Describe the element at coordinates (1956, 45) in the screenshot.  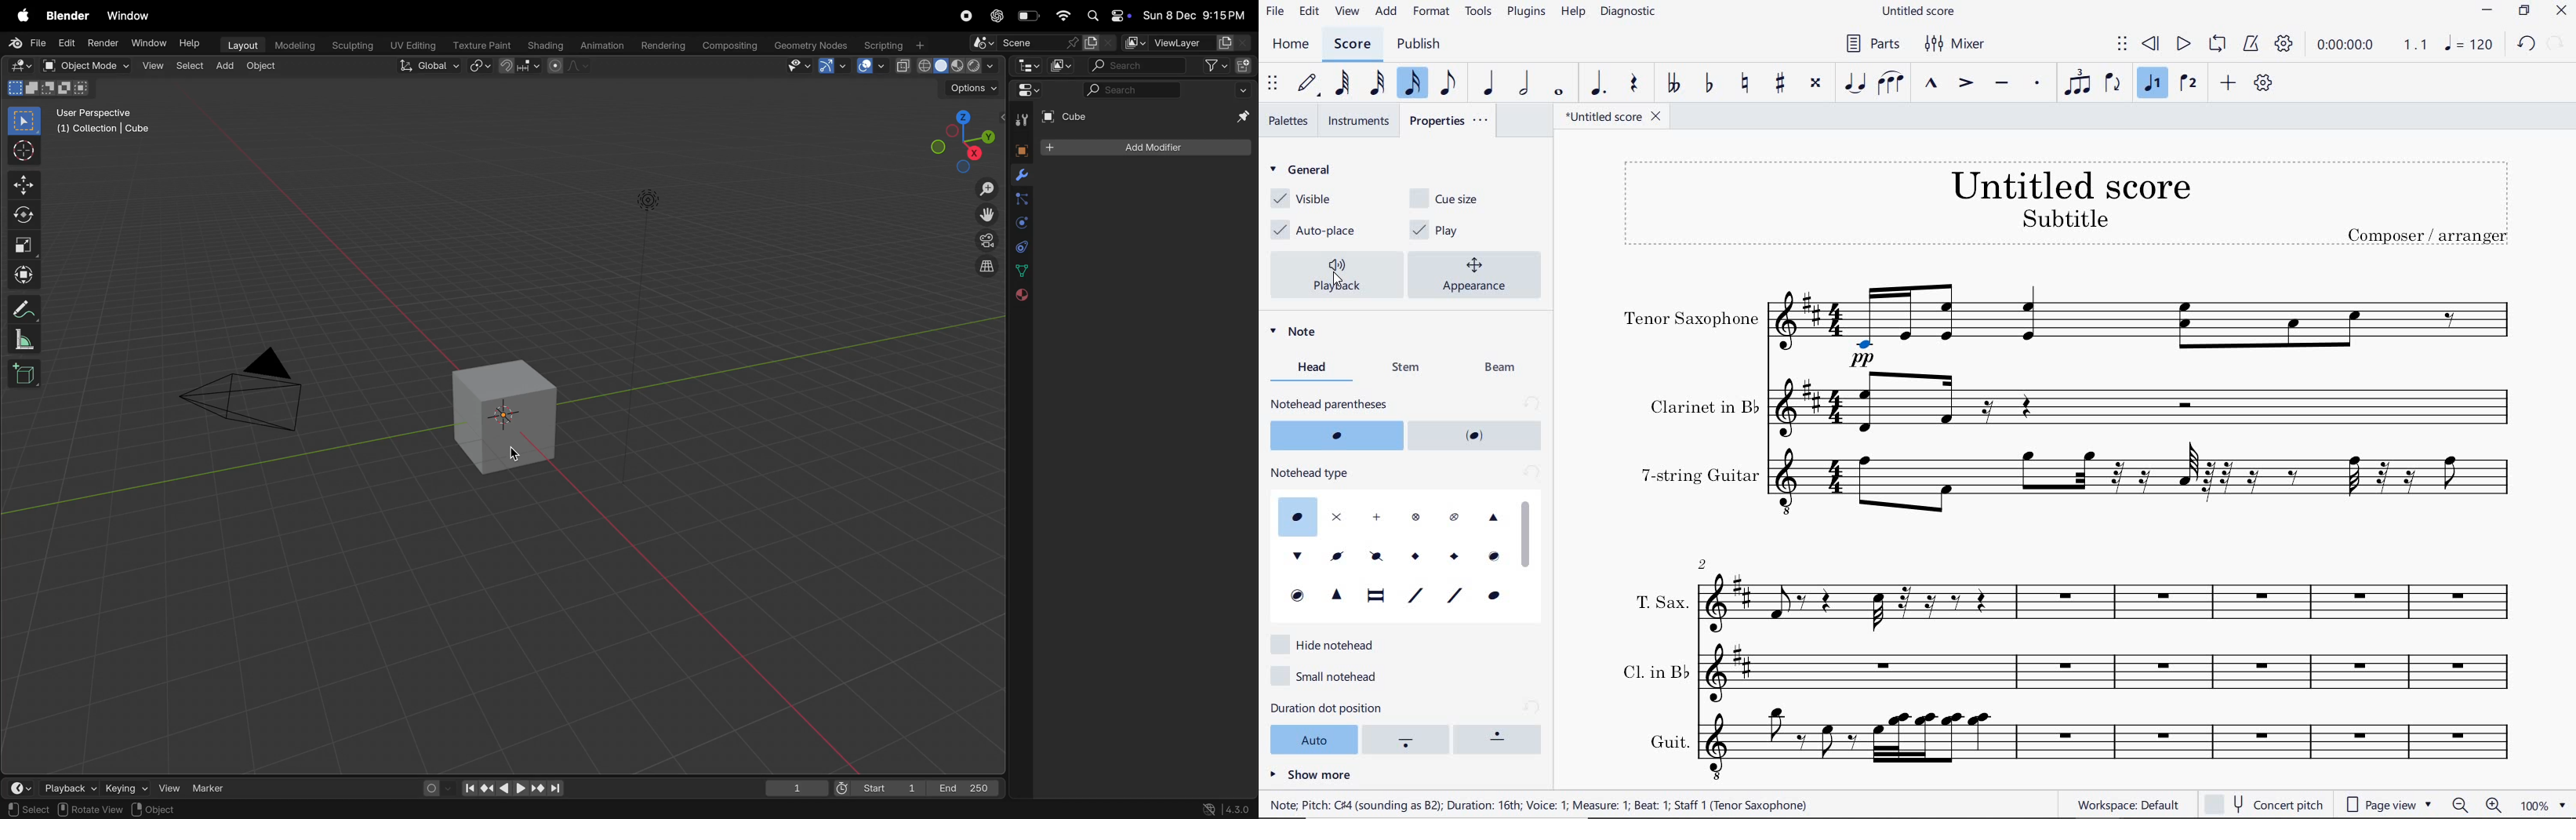
I see `MIXER` at that location.